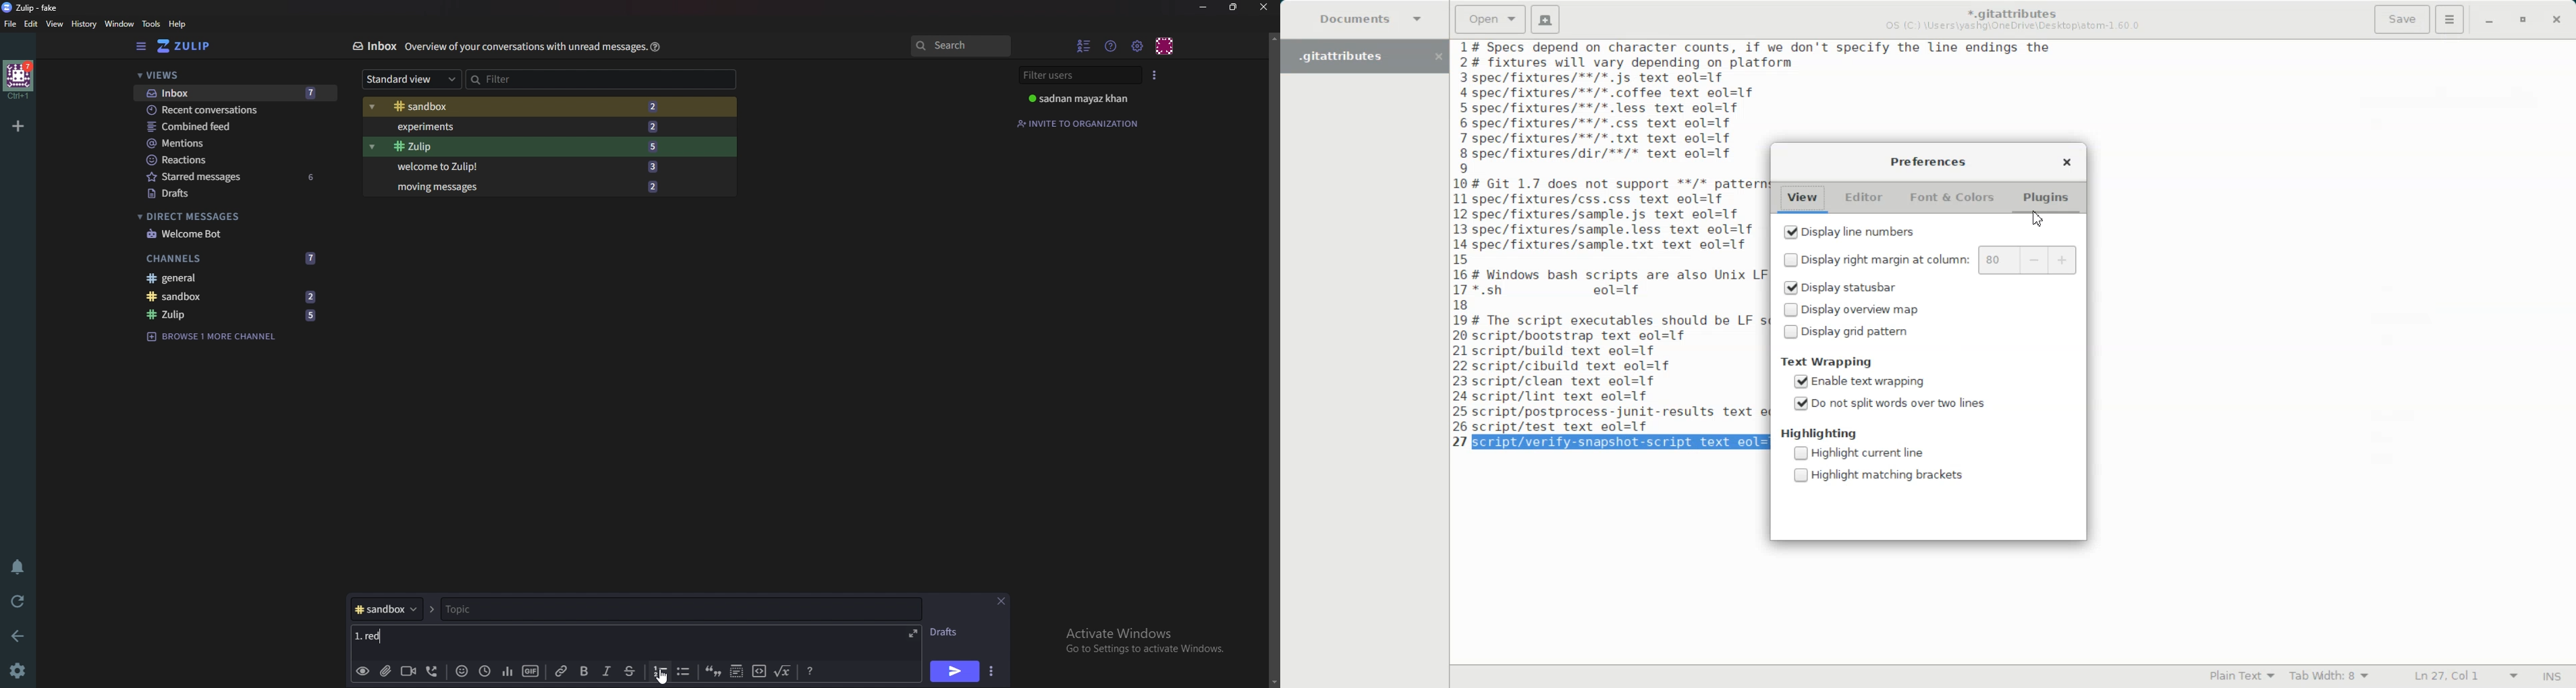  What do you see at coordinates (714, 673) in the screenshot?
I see `quote` at bounding box center [714, 673].